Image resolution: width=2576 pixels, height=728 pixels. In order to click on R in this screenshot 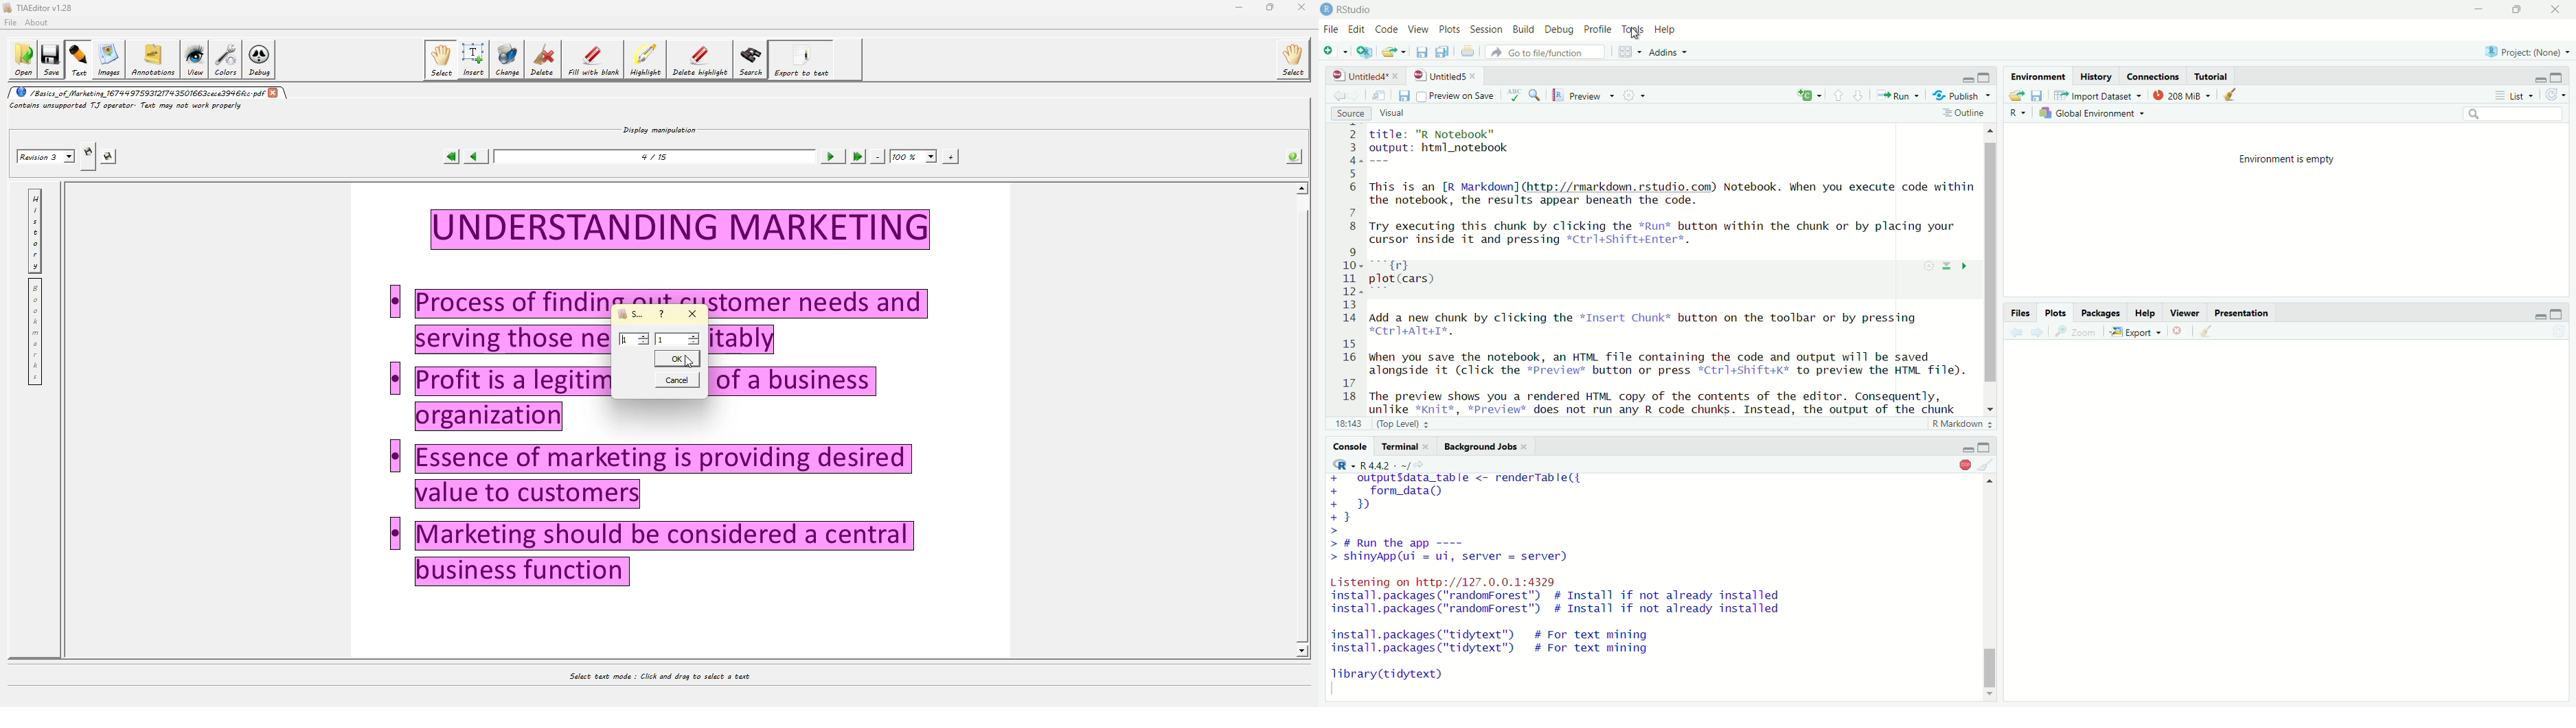, I will do `click(2015, 113)`.